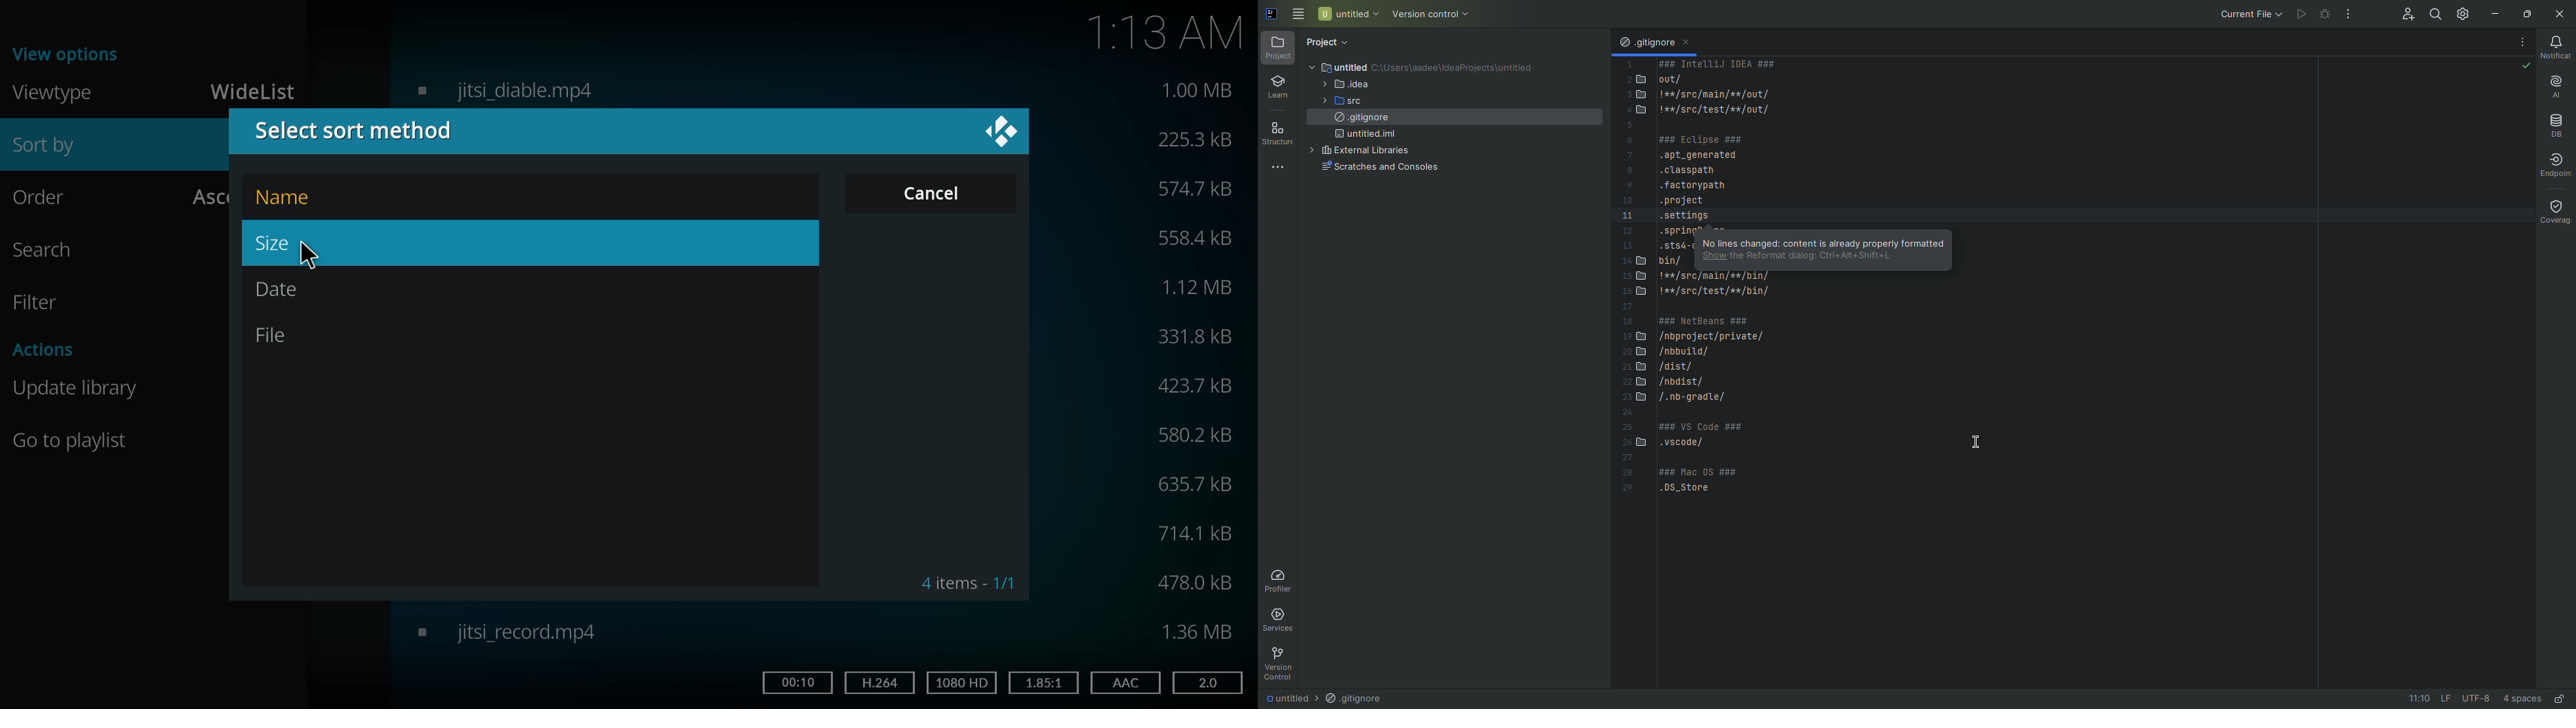  What do you see at coordinates (1355, 699) in the screenshot?
I see `.gitgmore` at bounding box center [1355, 699].